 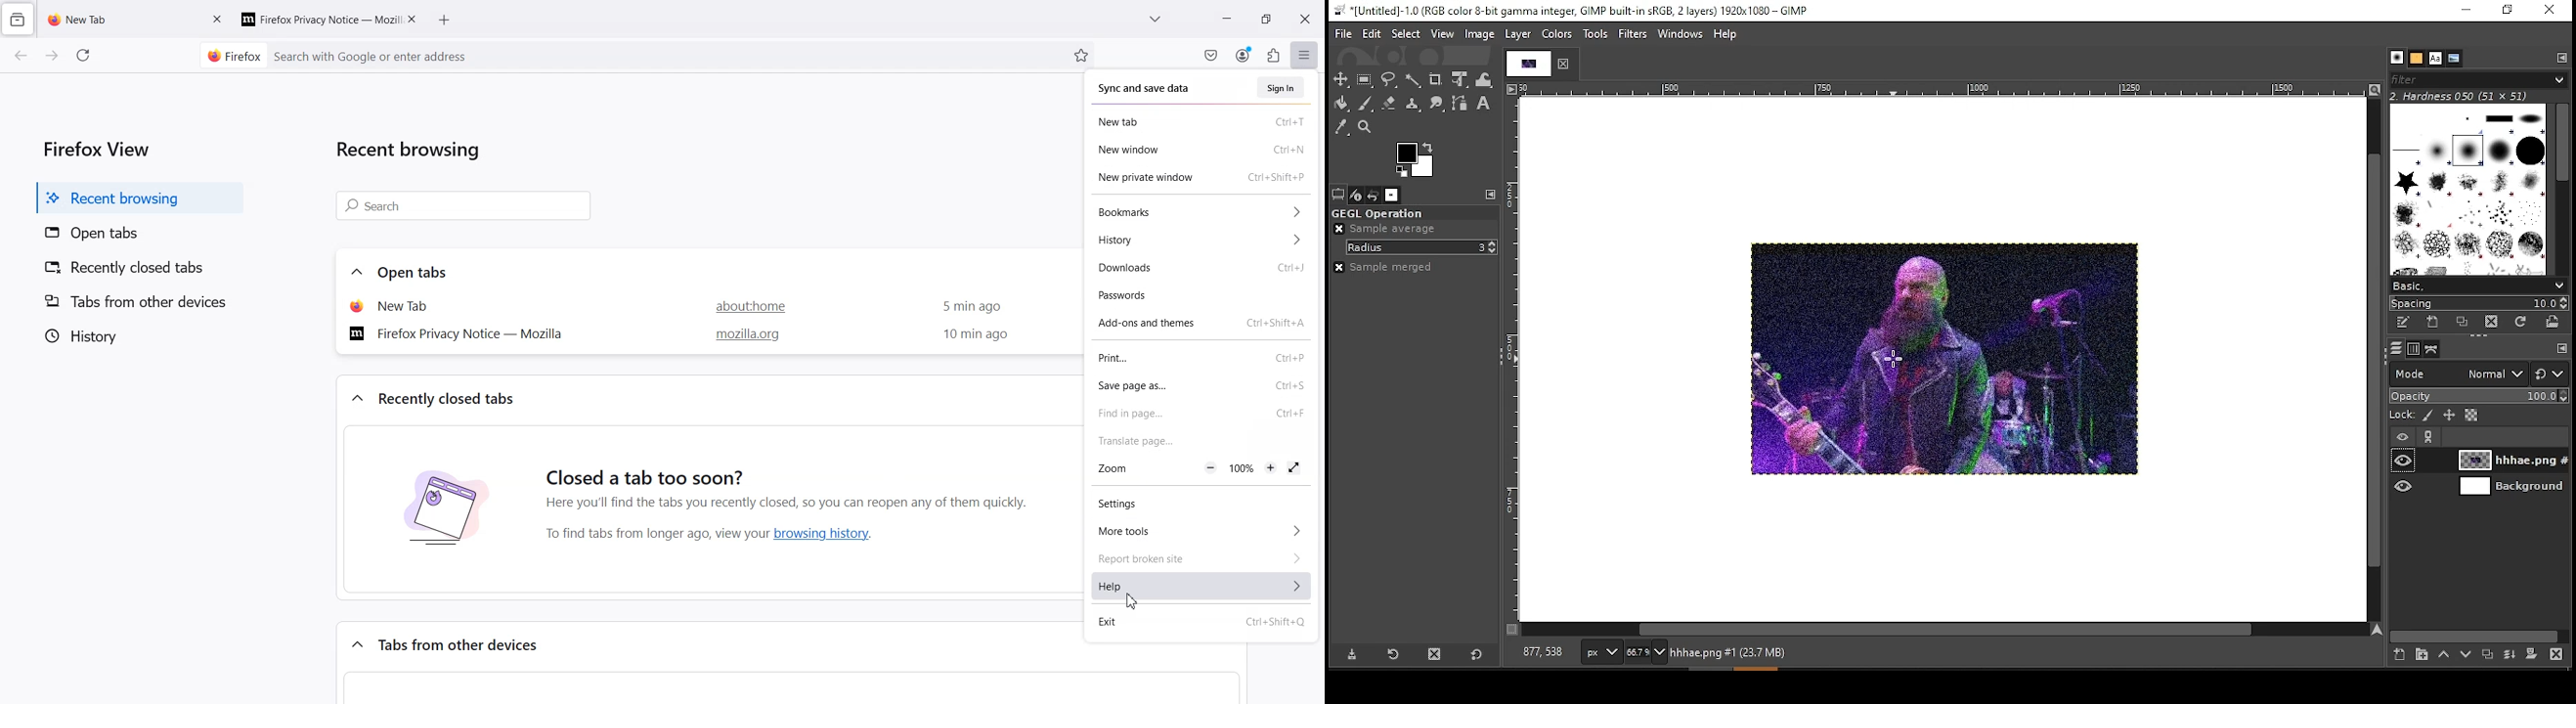 I want to click on Zoom Out, so click(x=1210, y=468).